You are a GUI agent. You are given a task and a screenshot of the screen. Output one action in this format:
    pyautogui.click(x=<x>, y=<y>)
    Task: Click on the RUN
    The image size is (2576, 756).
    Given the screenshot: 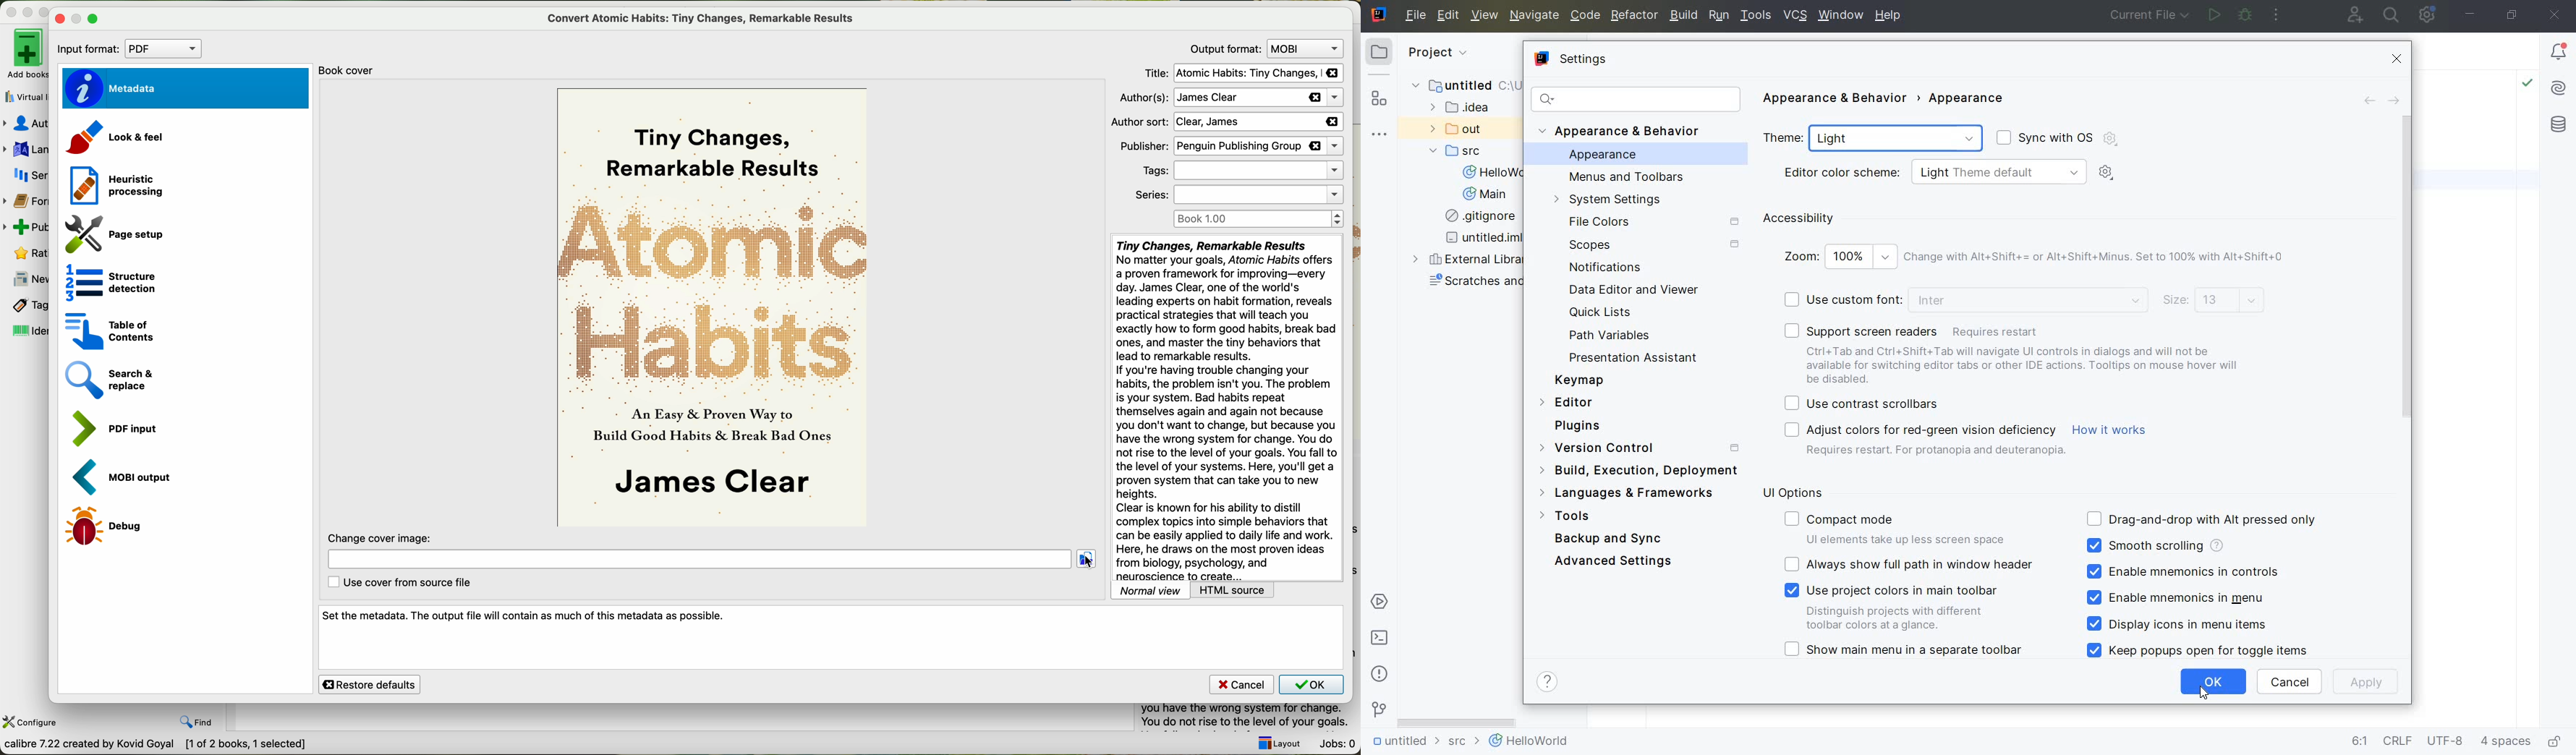 What is the action you would take?
    pyautogui.click(x=2212, y=16)
    